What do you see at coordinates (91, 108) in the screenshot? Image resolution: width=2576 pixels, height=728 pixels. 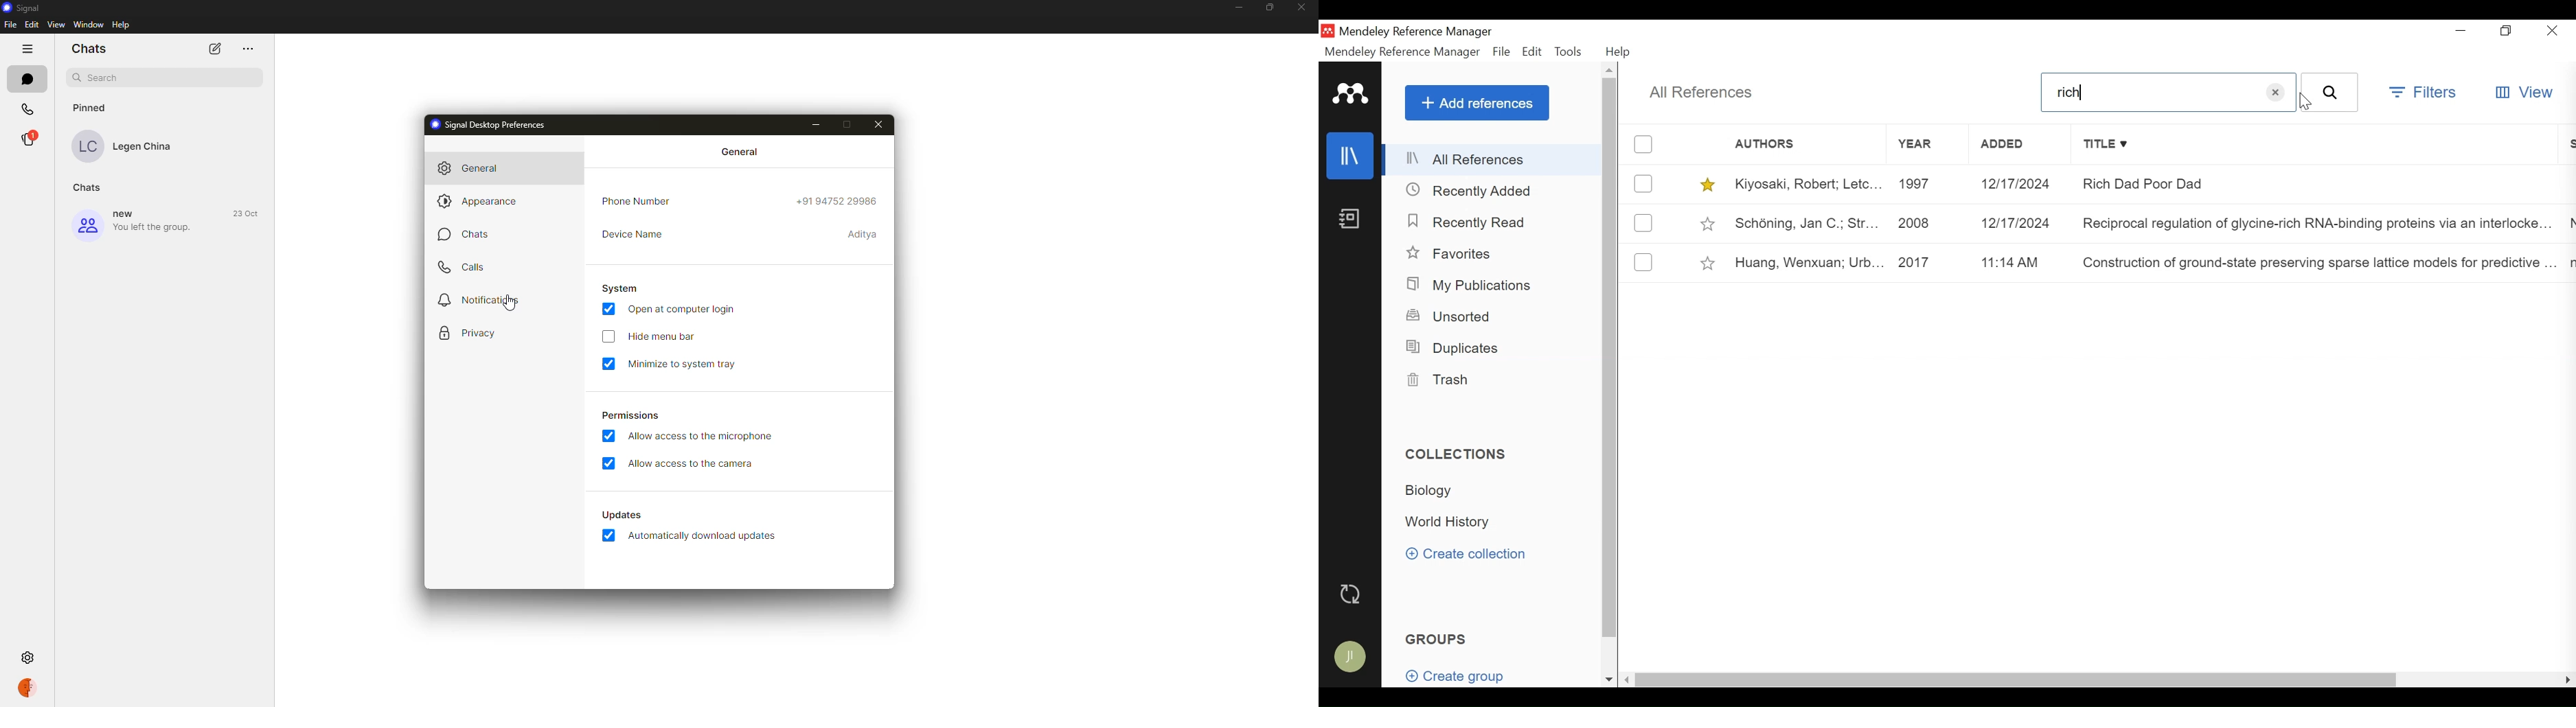 I see `Pinned` at bounding box center [91, 108].